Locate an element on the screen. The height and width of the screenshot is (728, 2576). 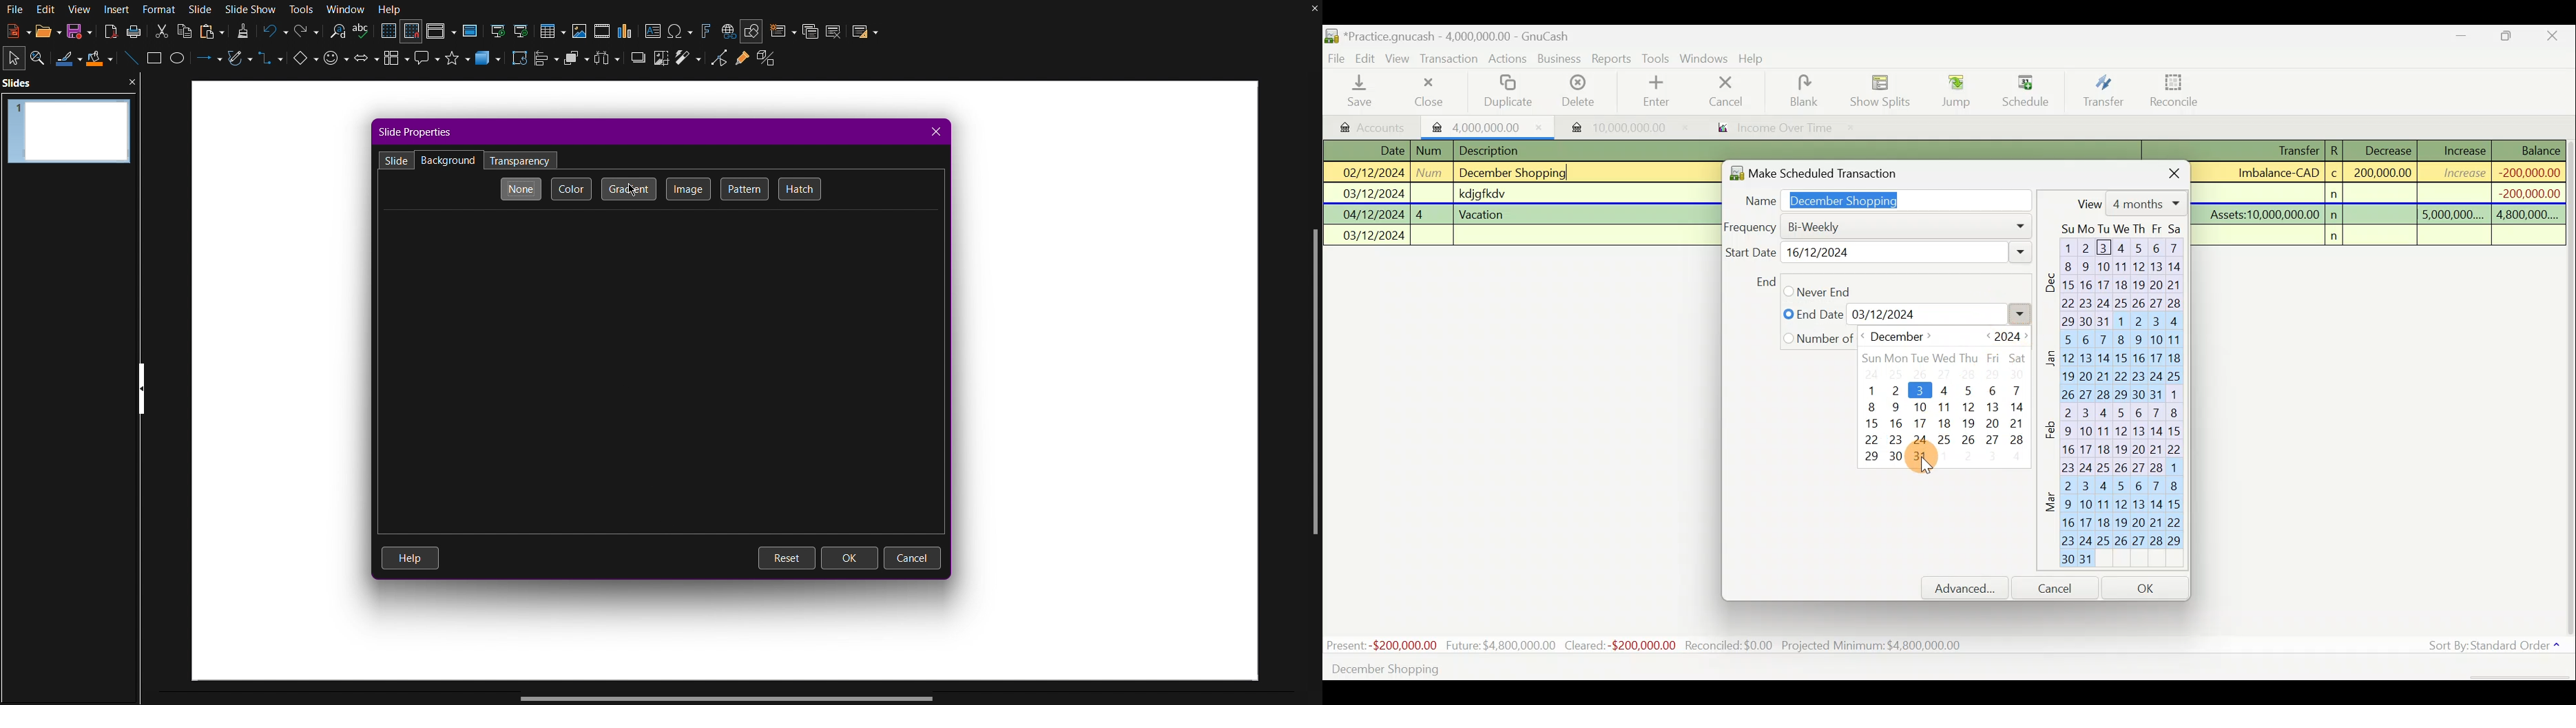
Help is located at coordinates (411, 558).